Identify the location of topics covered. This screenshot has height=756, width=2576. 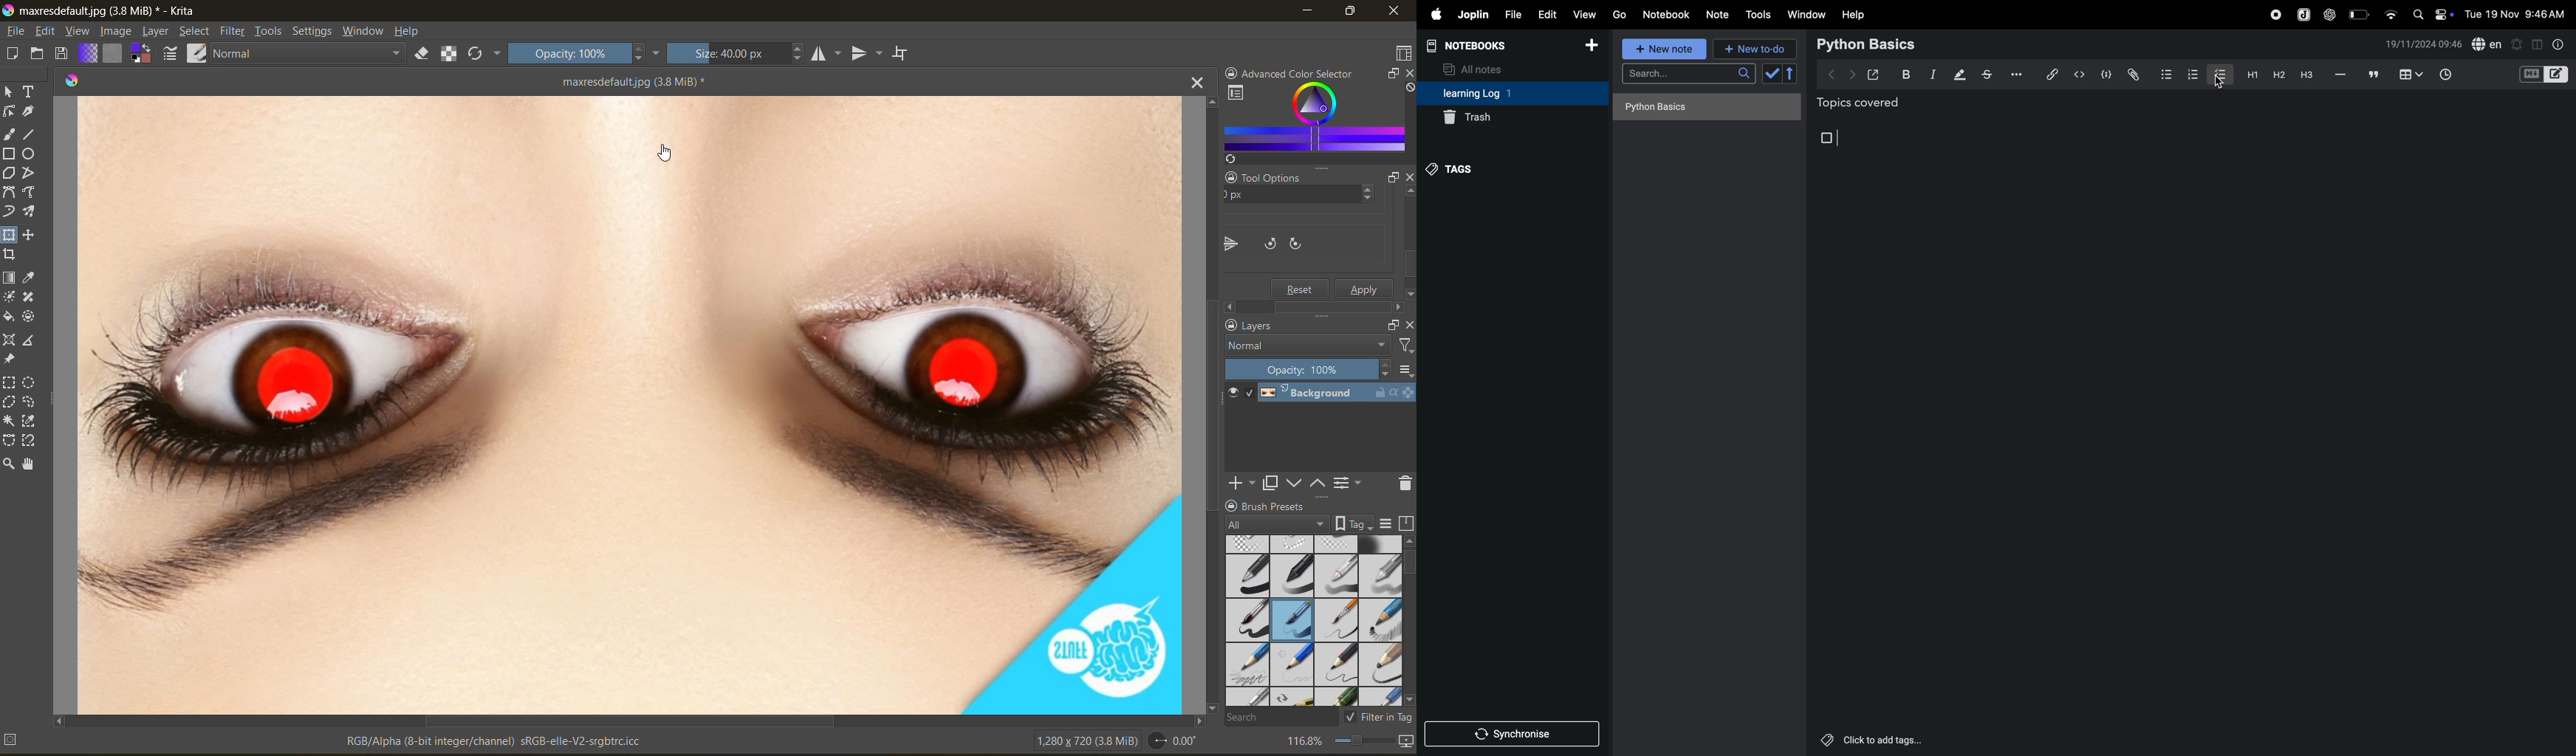
(1869, 104).